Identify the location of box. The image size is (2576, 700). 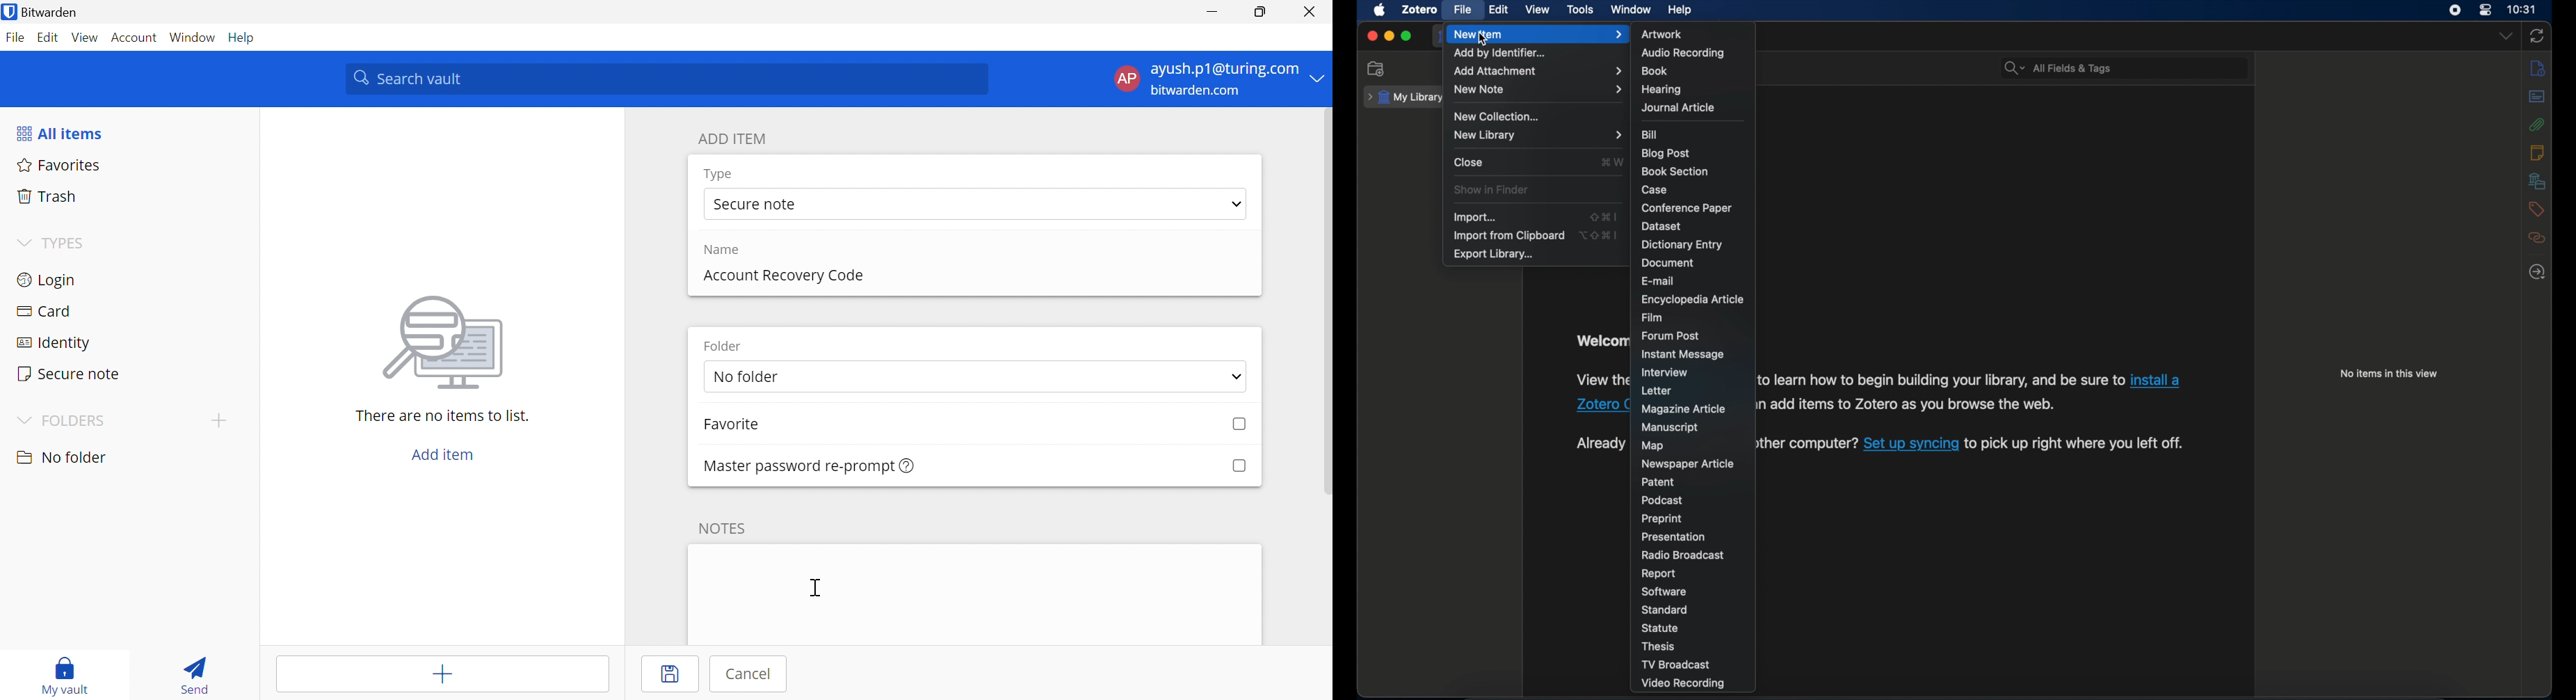
(1239, 465).